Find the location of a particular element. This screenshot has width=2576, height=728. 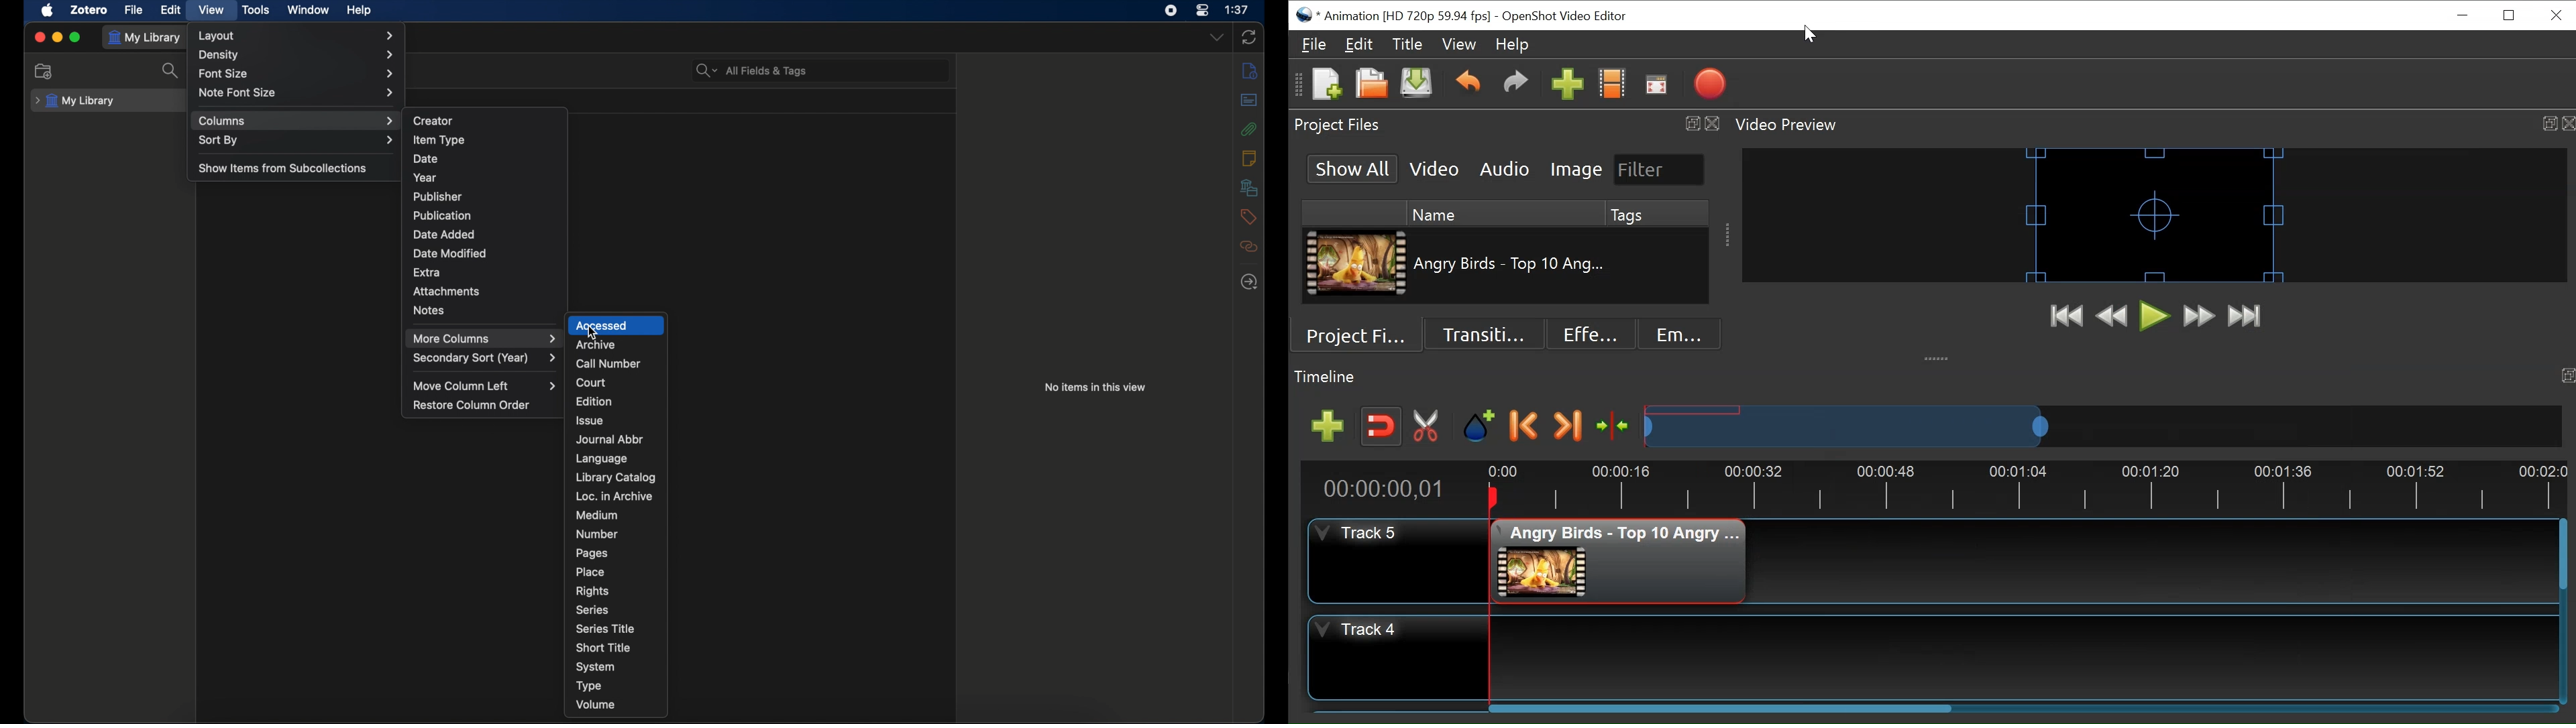

my library is located at coordinates (75, 101).